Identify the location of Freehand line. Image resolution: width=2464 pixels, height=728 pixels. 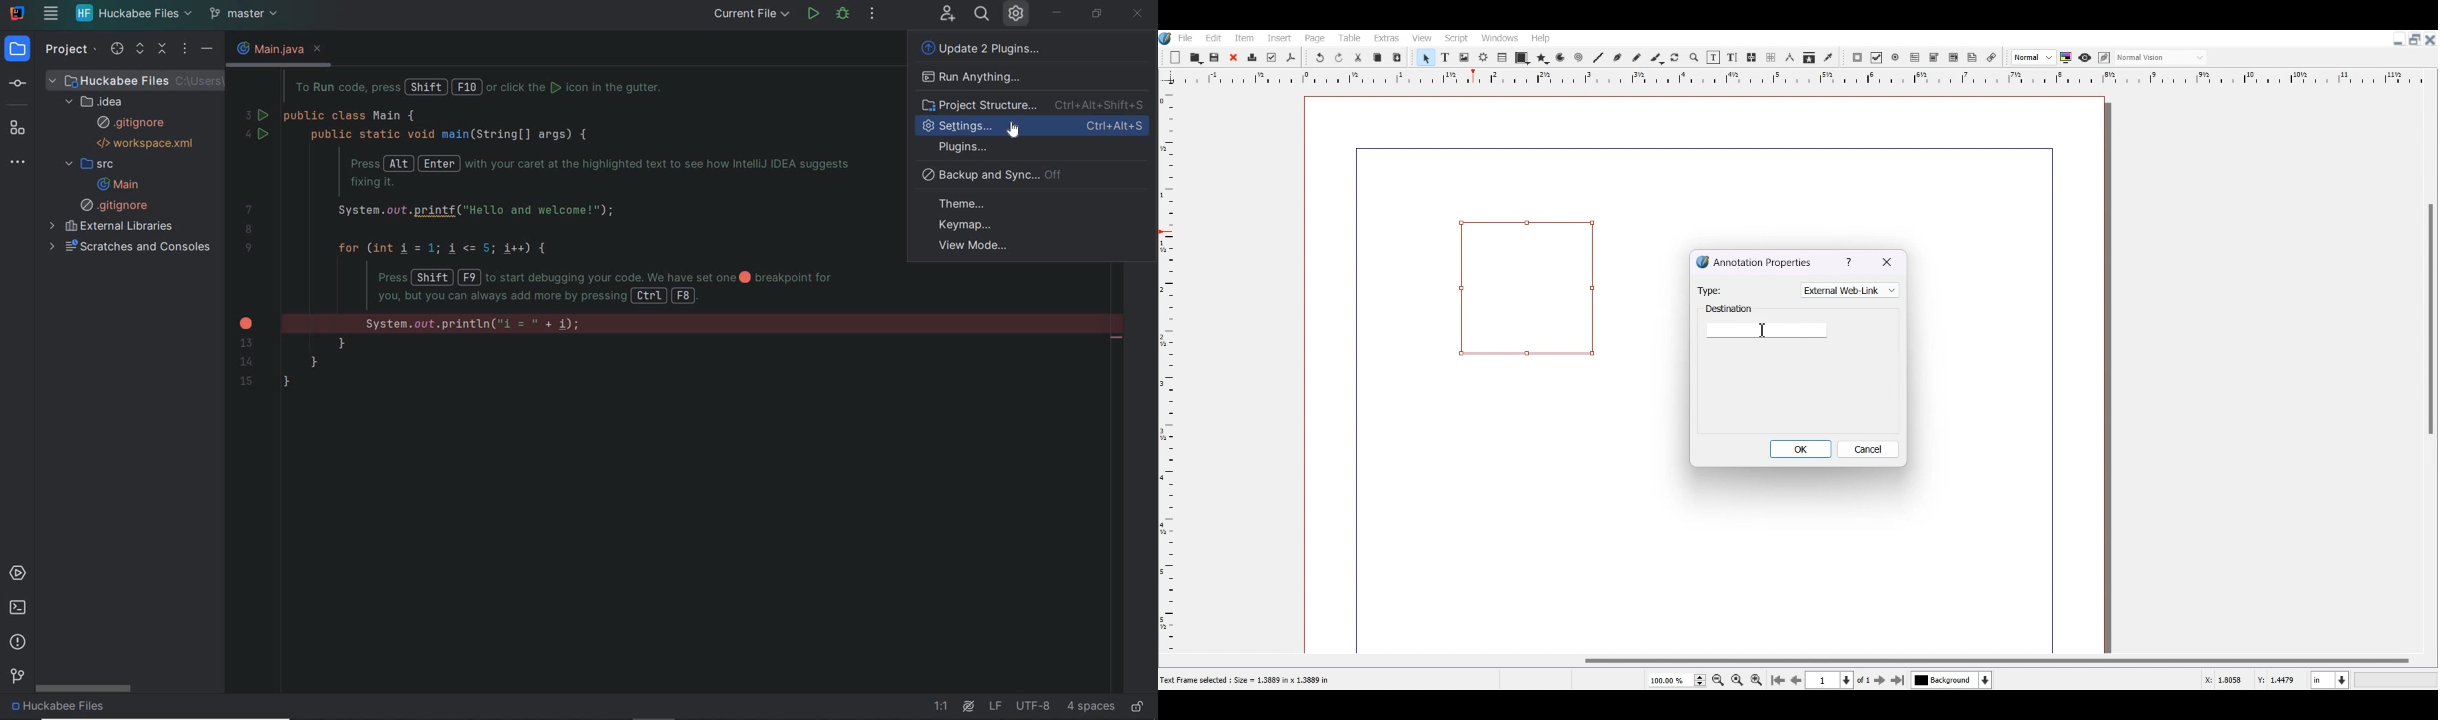
(1636, 57).